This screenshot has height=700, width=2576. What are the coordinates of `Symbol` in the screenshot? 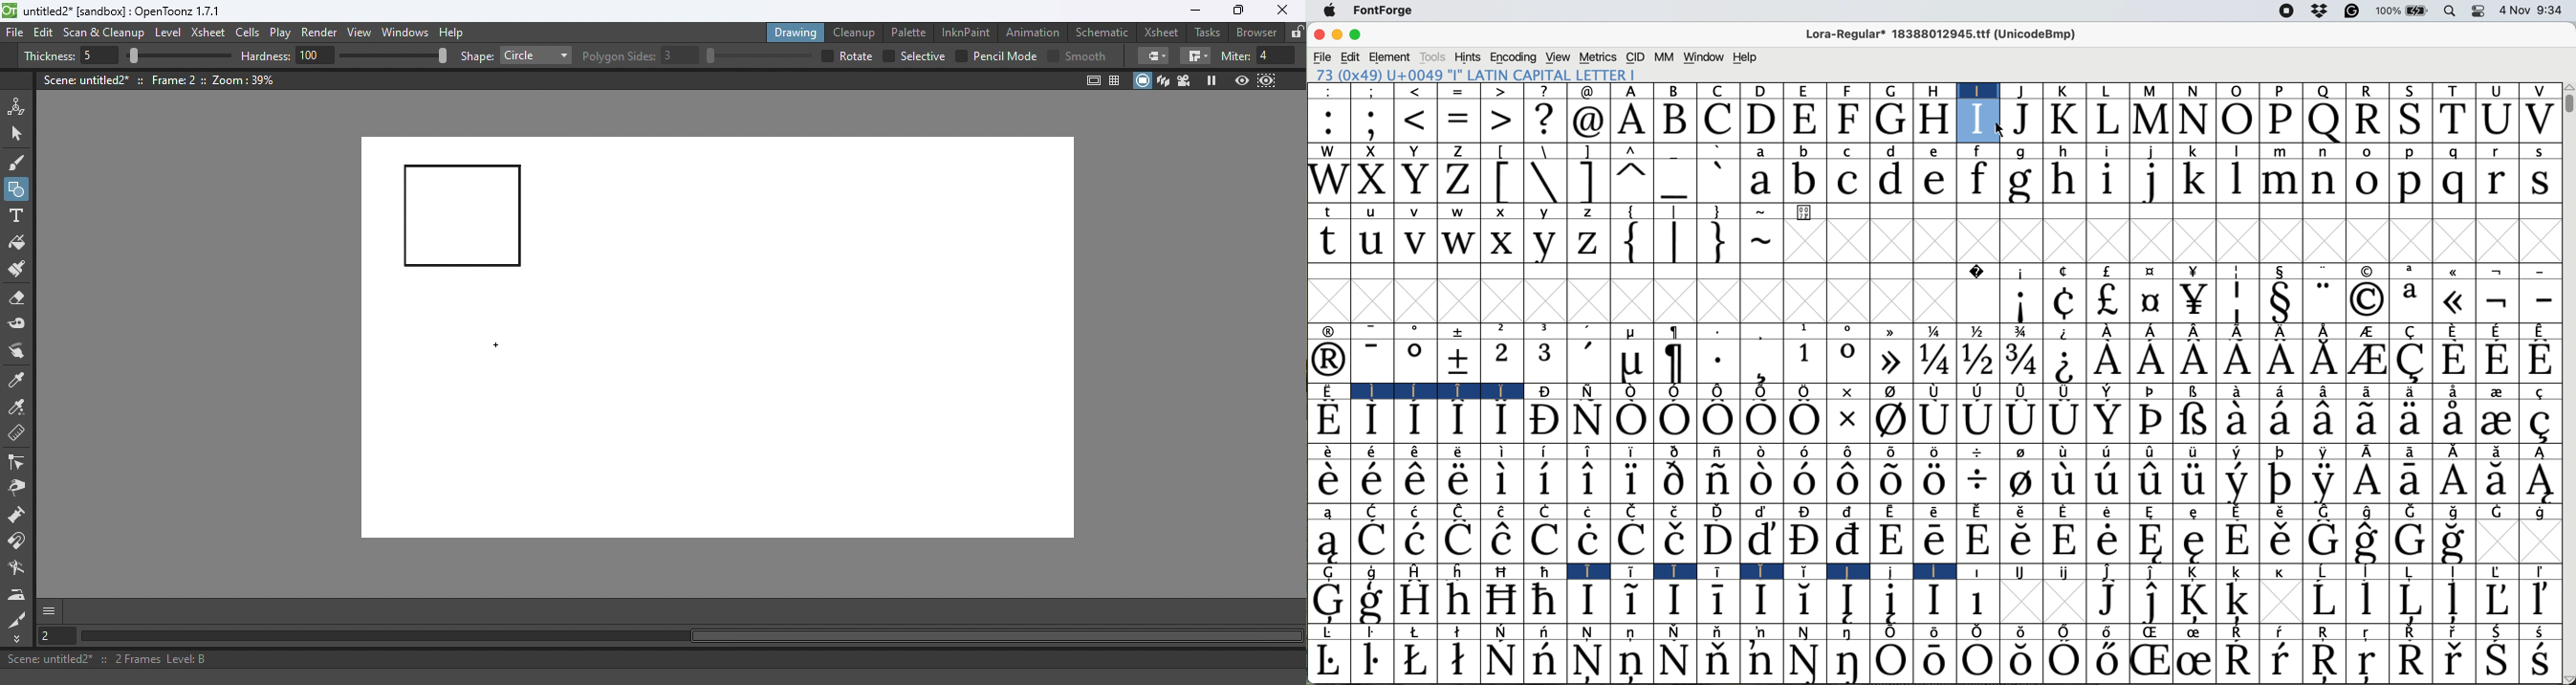 It's located at (1546, 452).